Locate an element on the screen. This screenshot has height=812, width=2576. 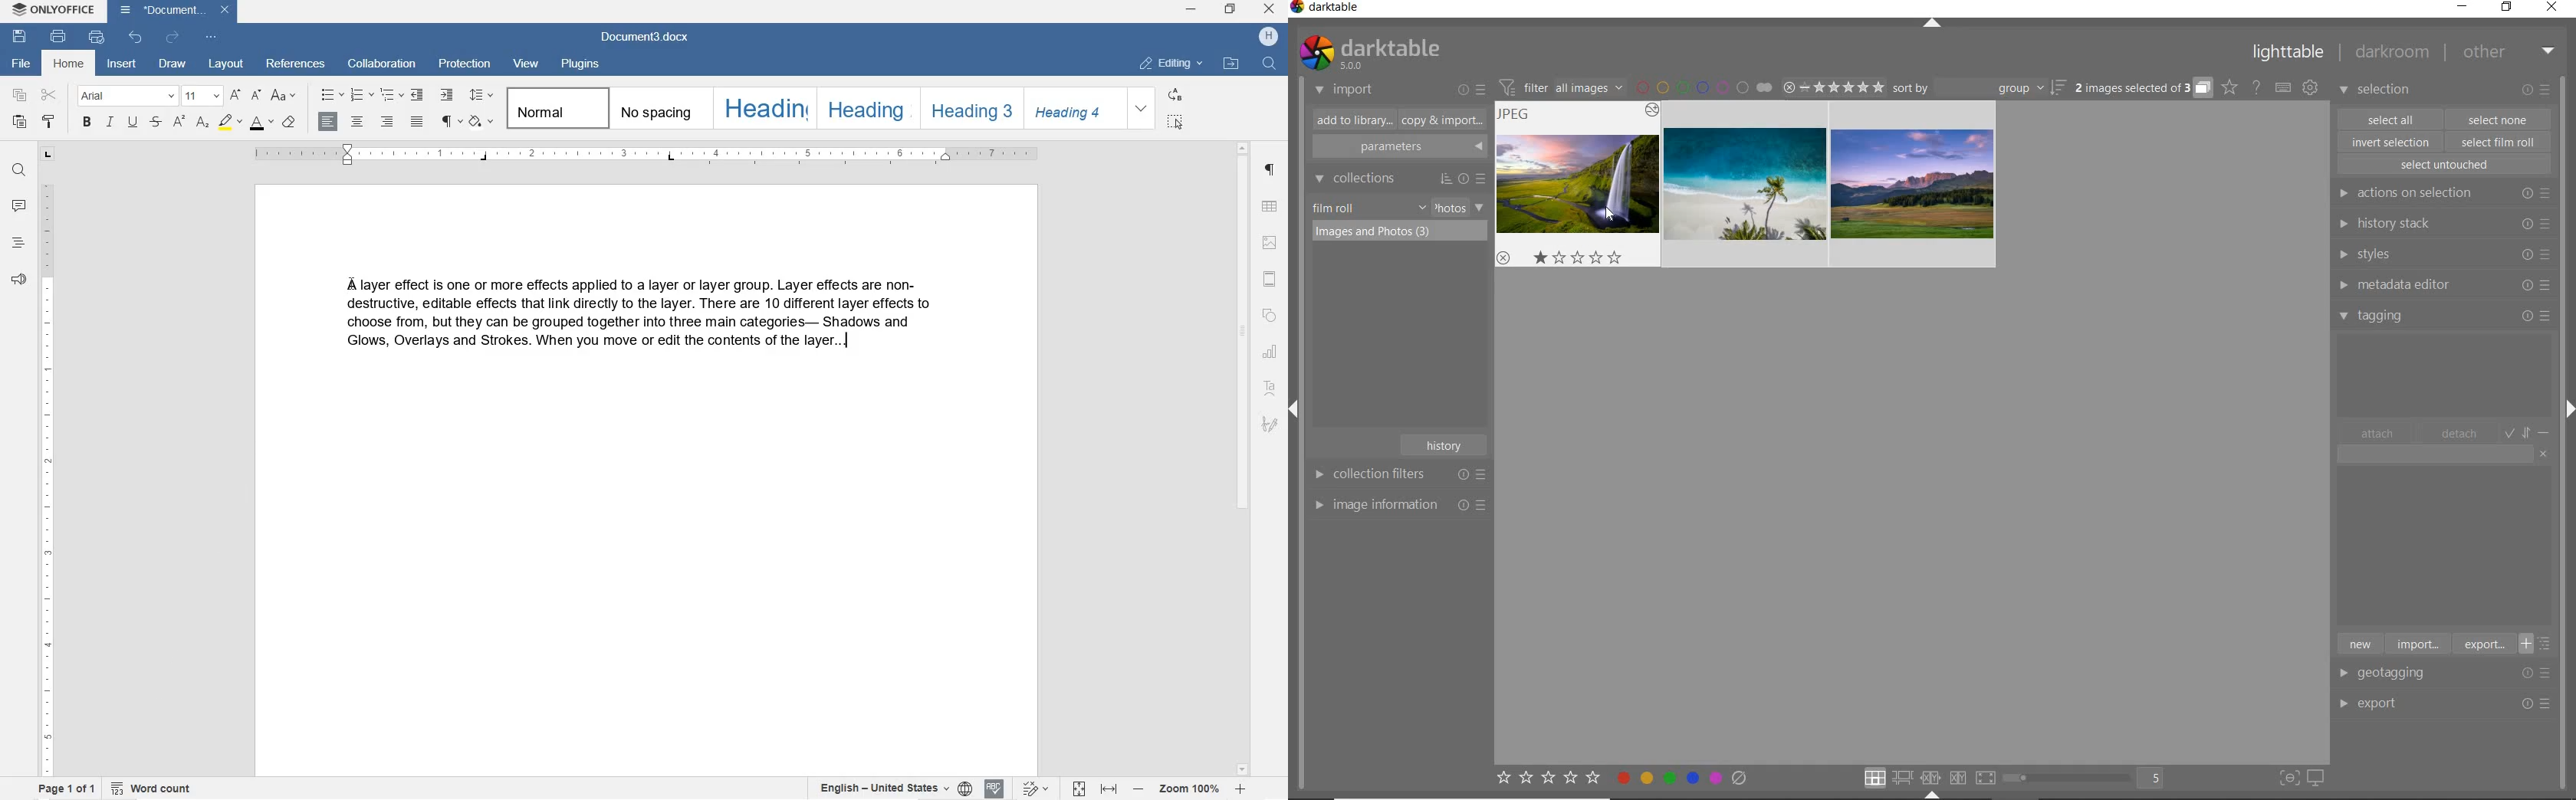
WORD COUNT is located at coordinates (149, 789).